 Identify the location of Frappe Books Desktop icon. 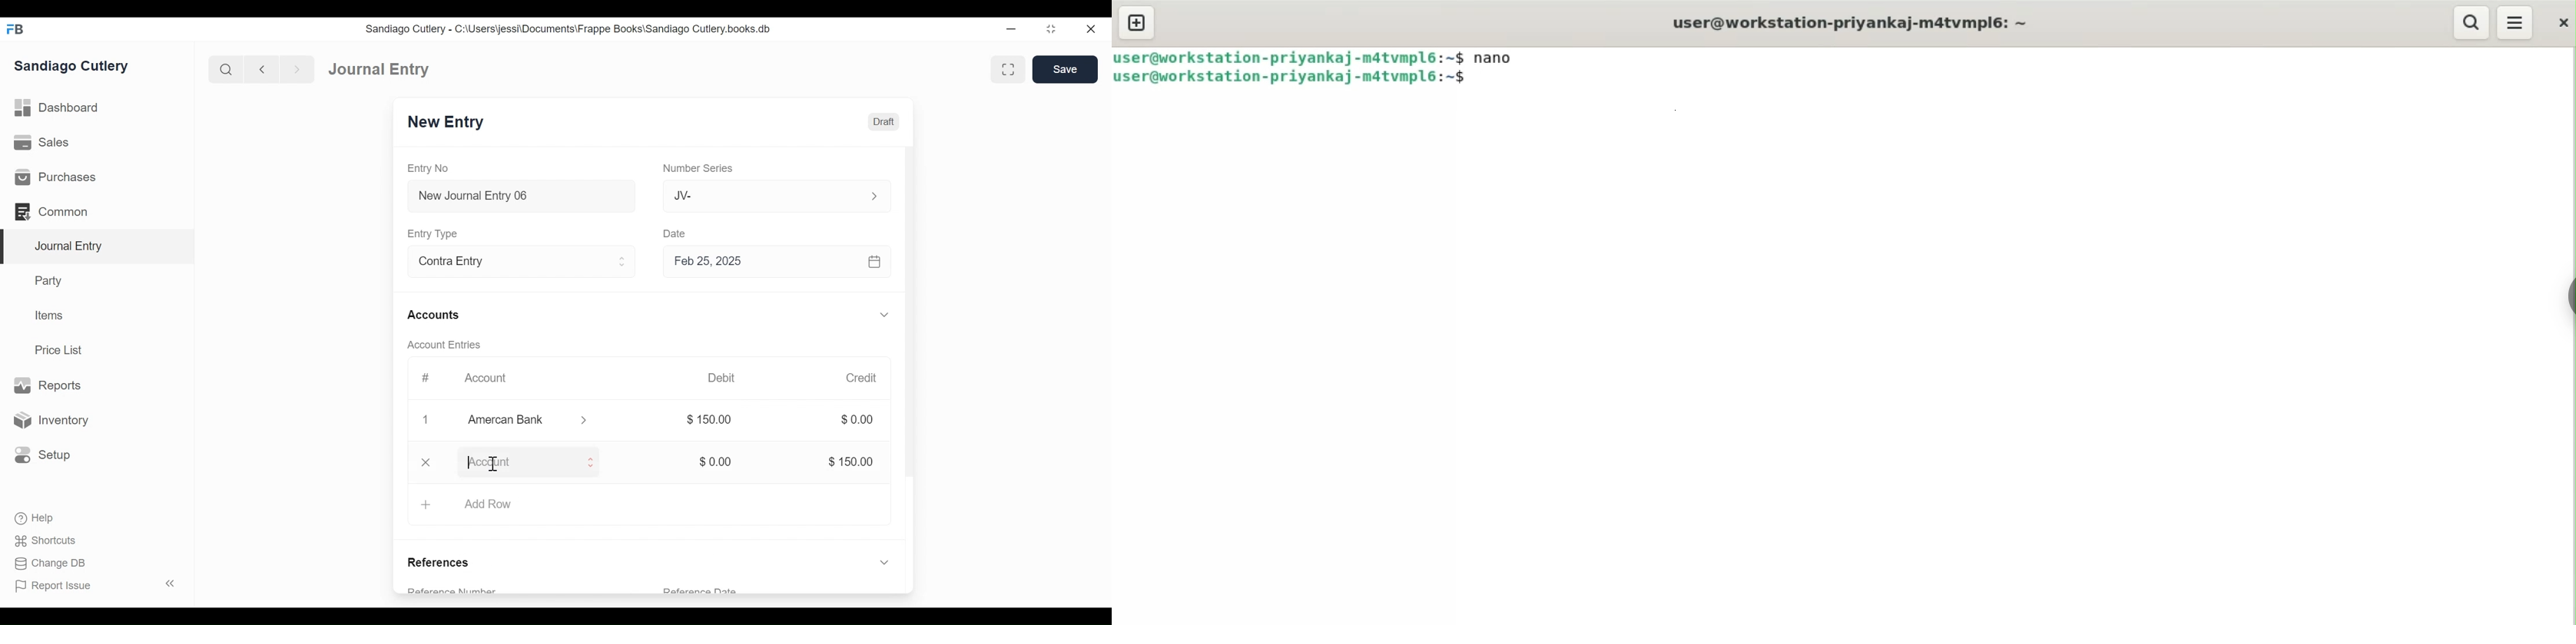
(16, 30).